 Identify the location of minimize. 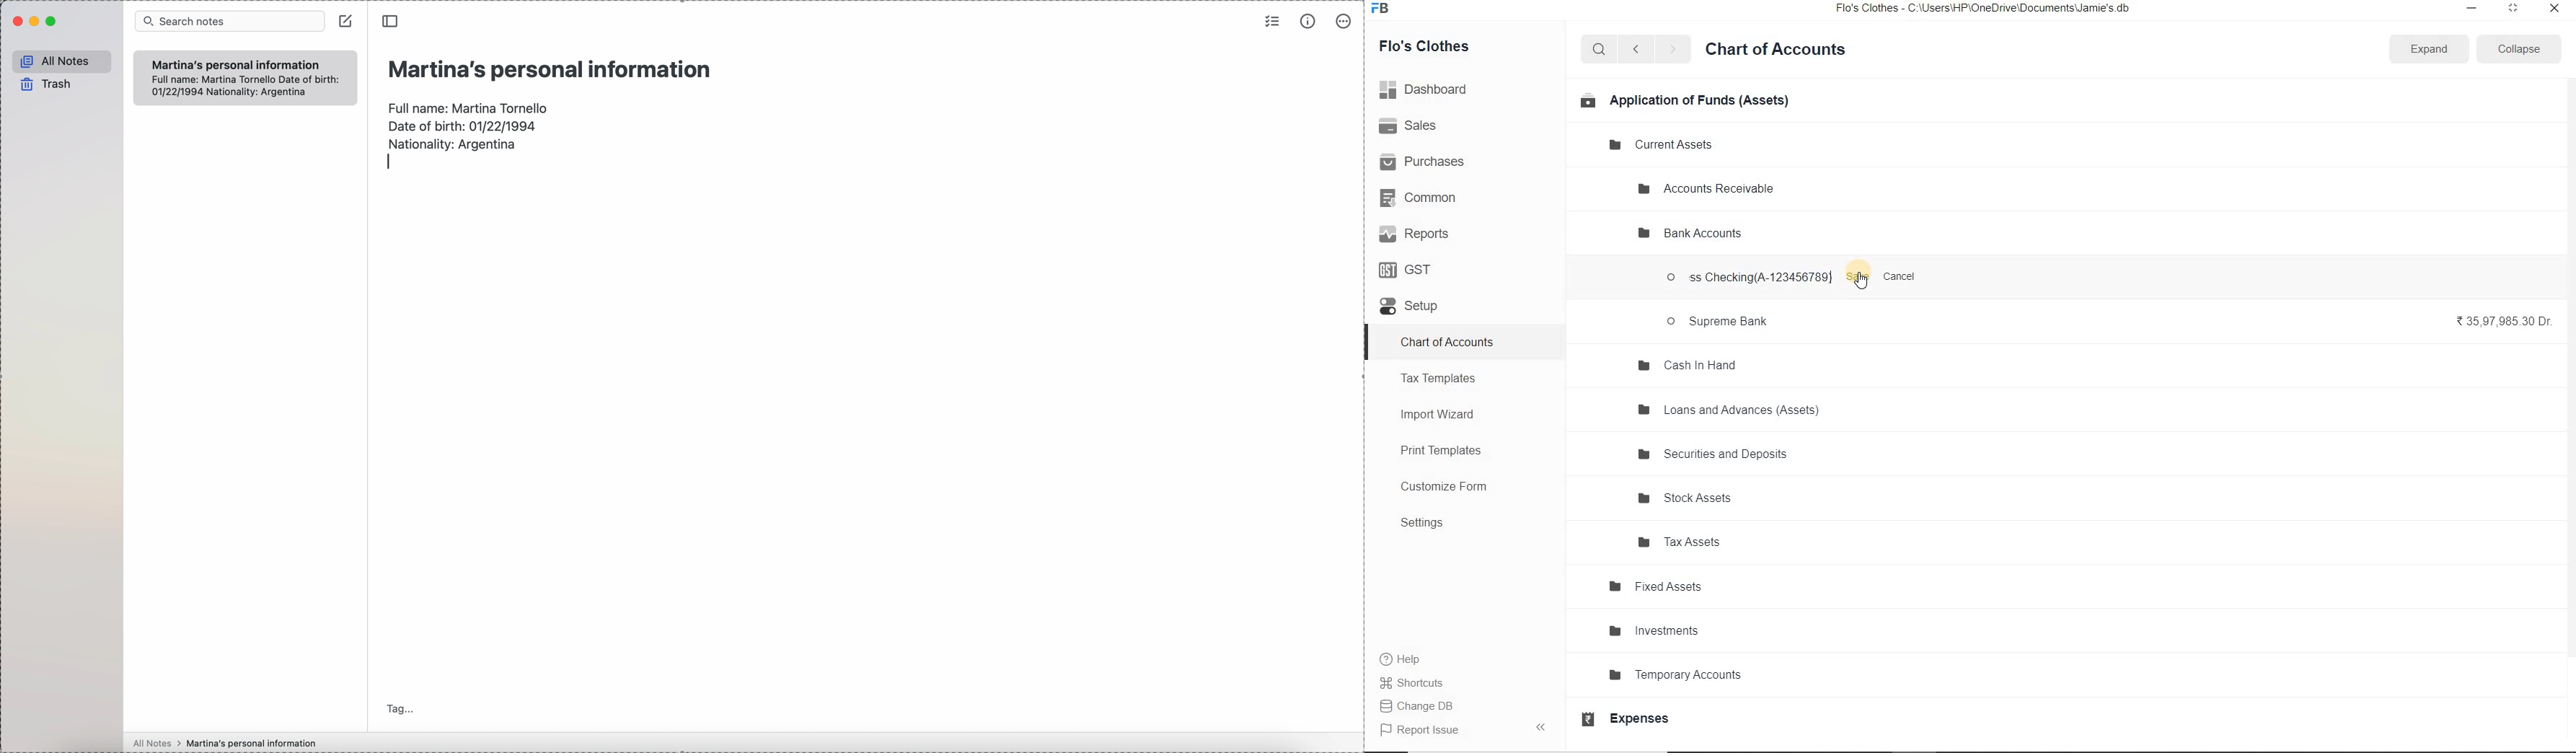
(2470, 7).